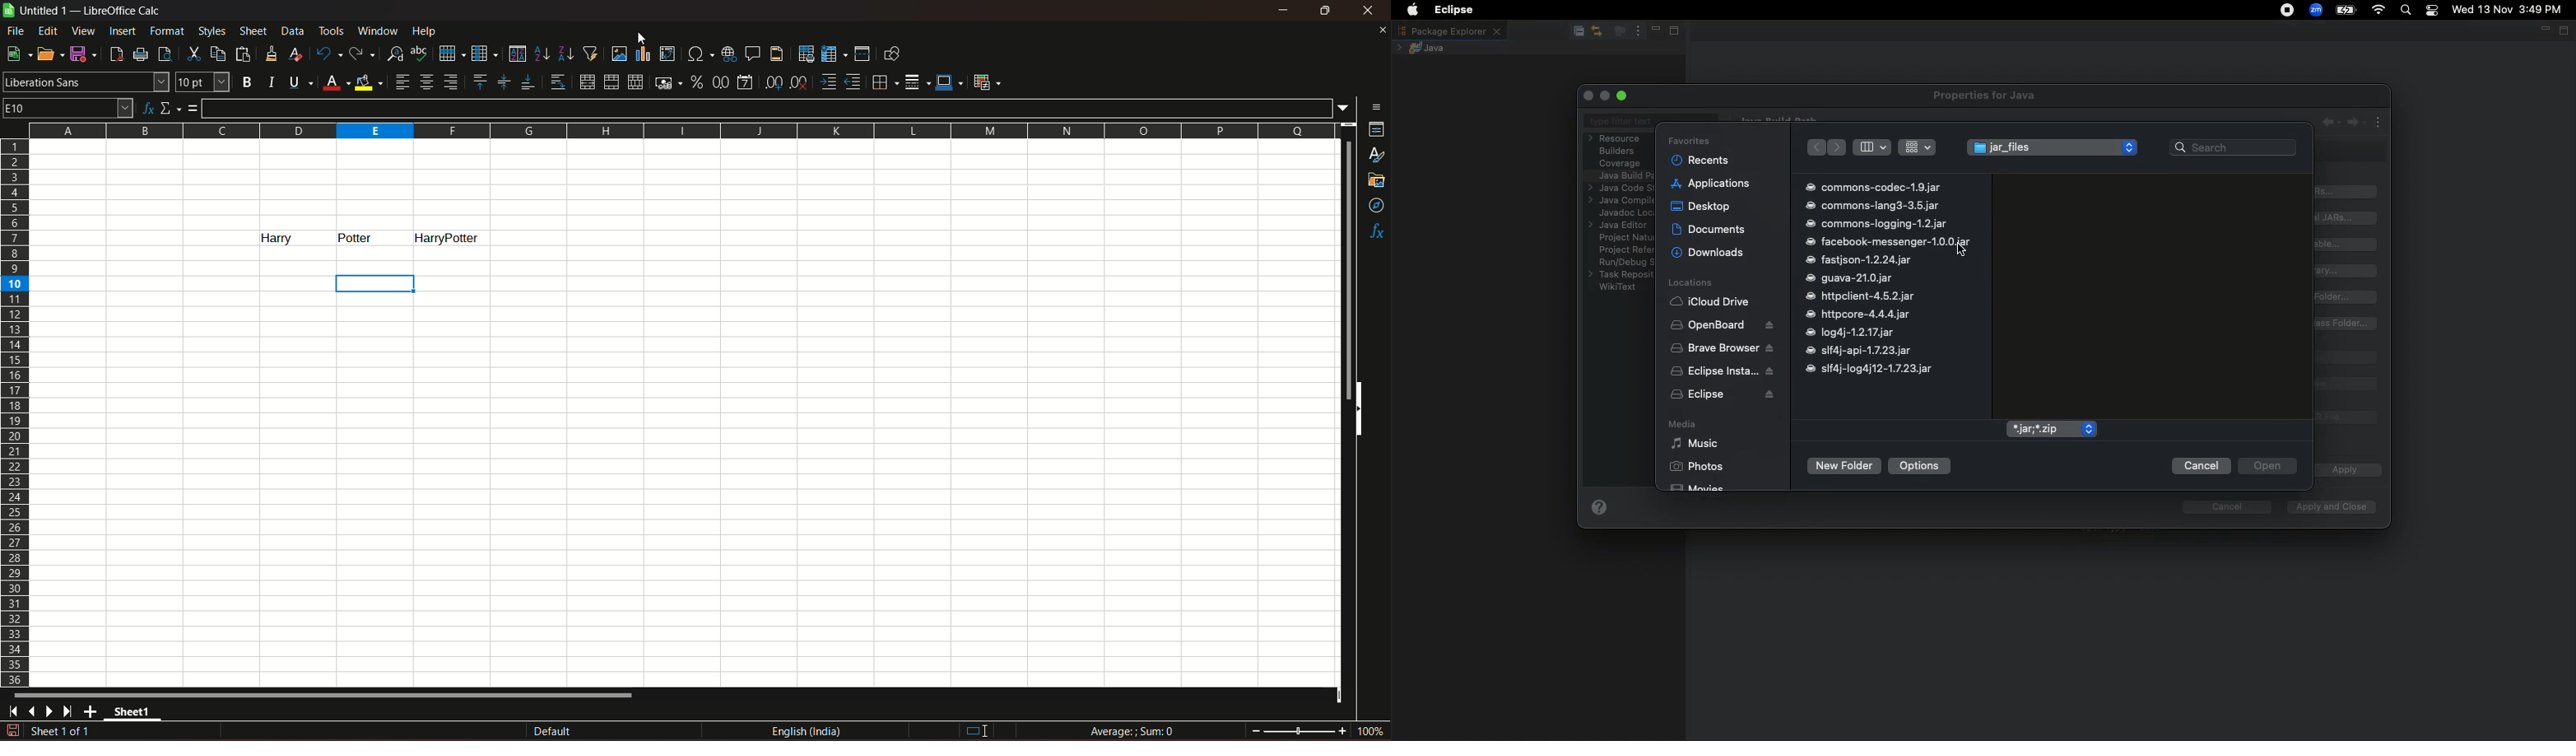 The width and height of the screenshot is (2576, 756). I want to click on Applications, so click(1711, 184).